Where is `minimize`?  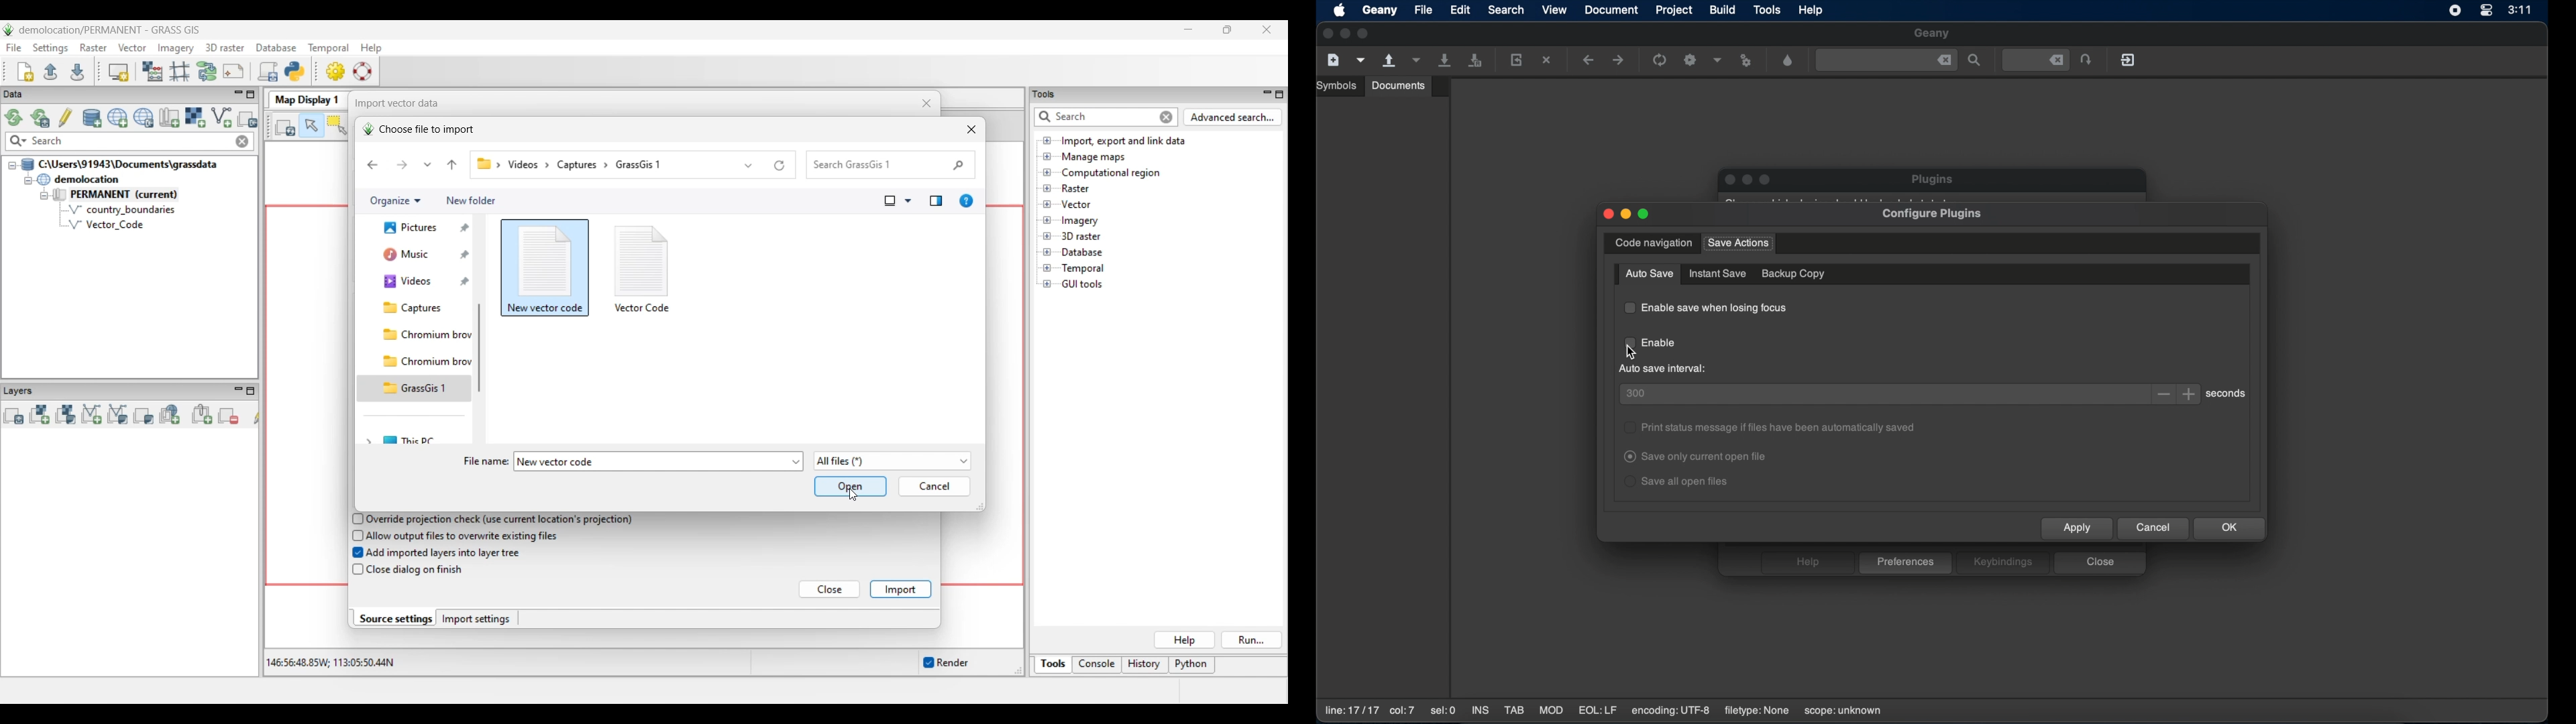 minimize is located at coordinates (1346, 34).